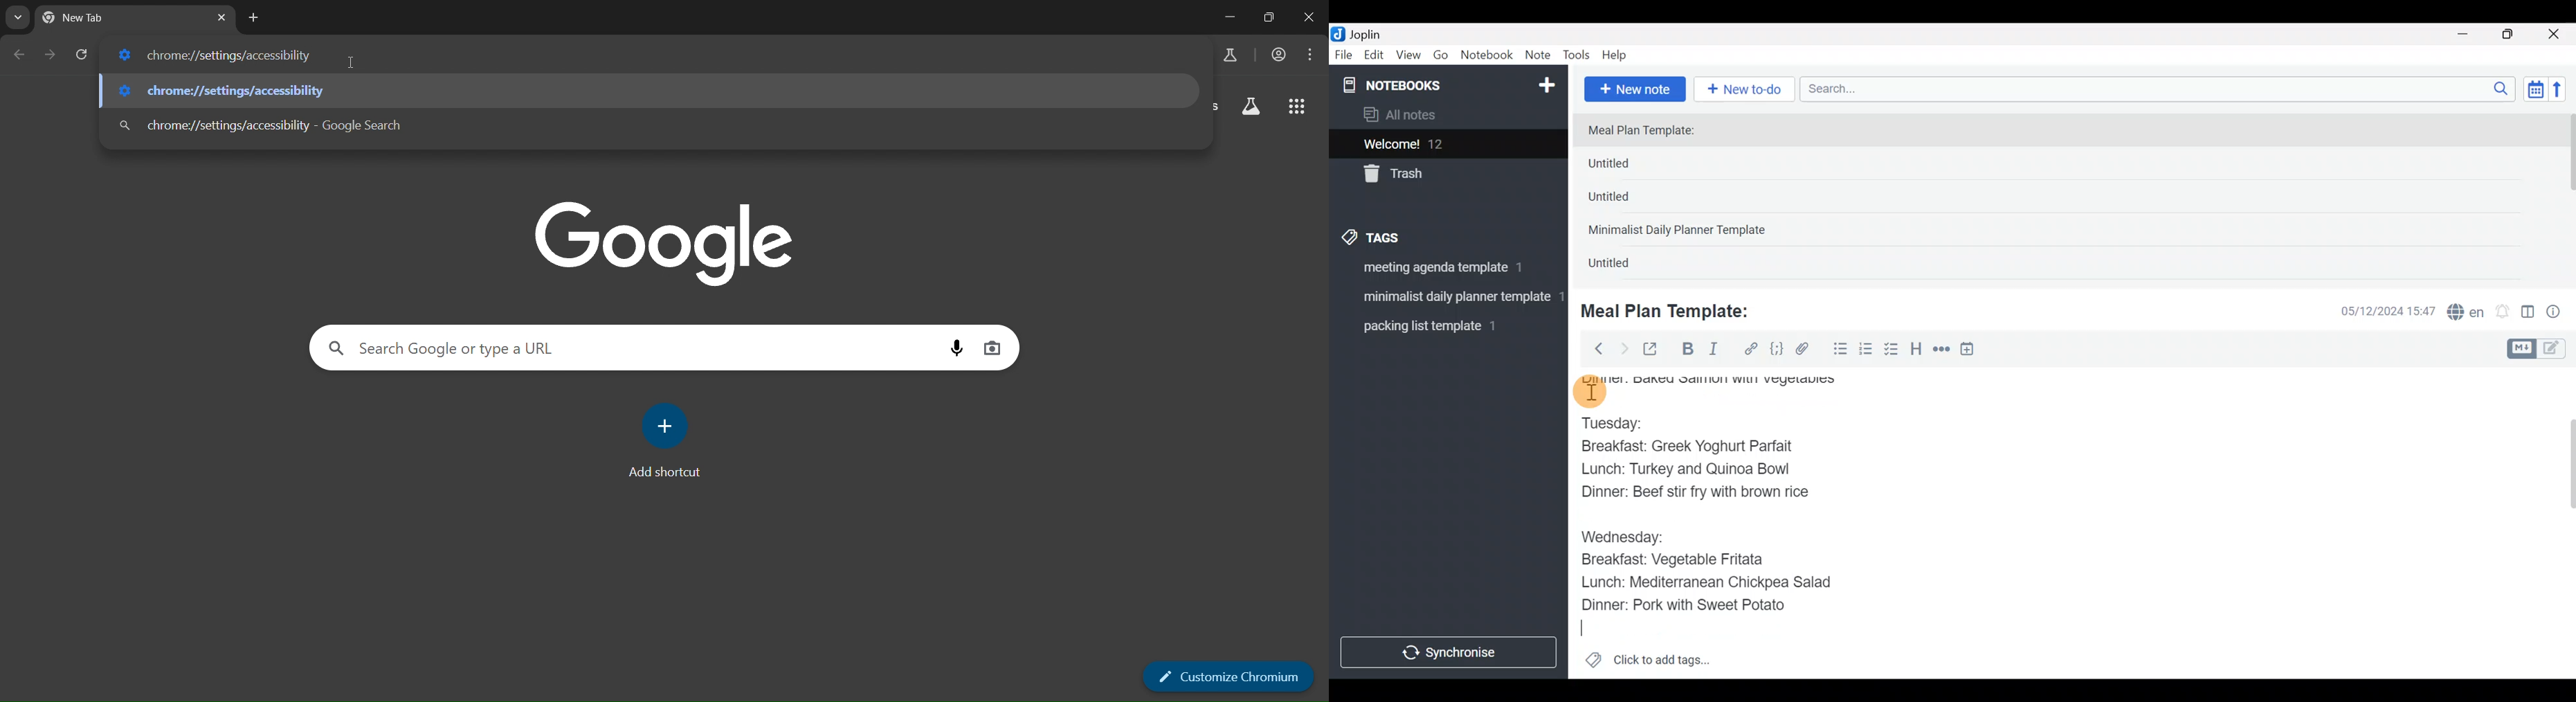 The image size is (2576, 728). What do you see at coordinates (1589, 392) in the screenshot?
I see `cursor` at bounding box center [1589, 392].